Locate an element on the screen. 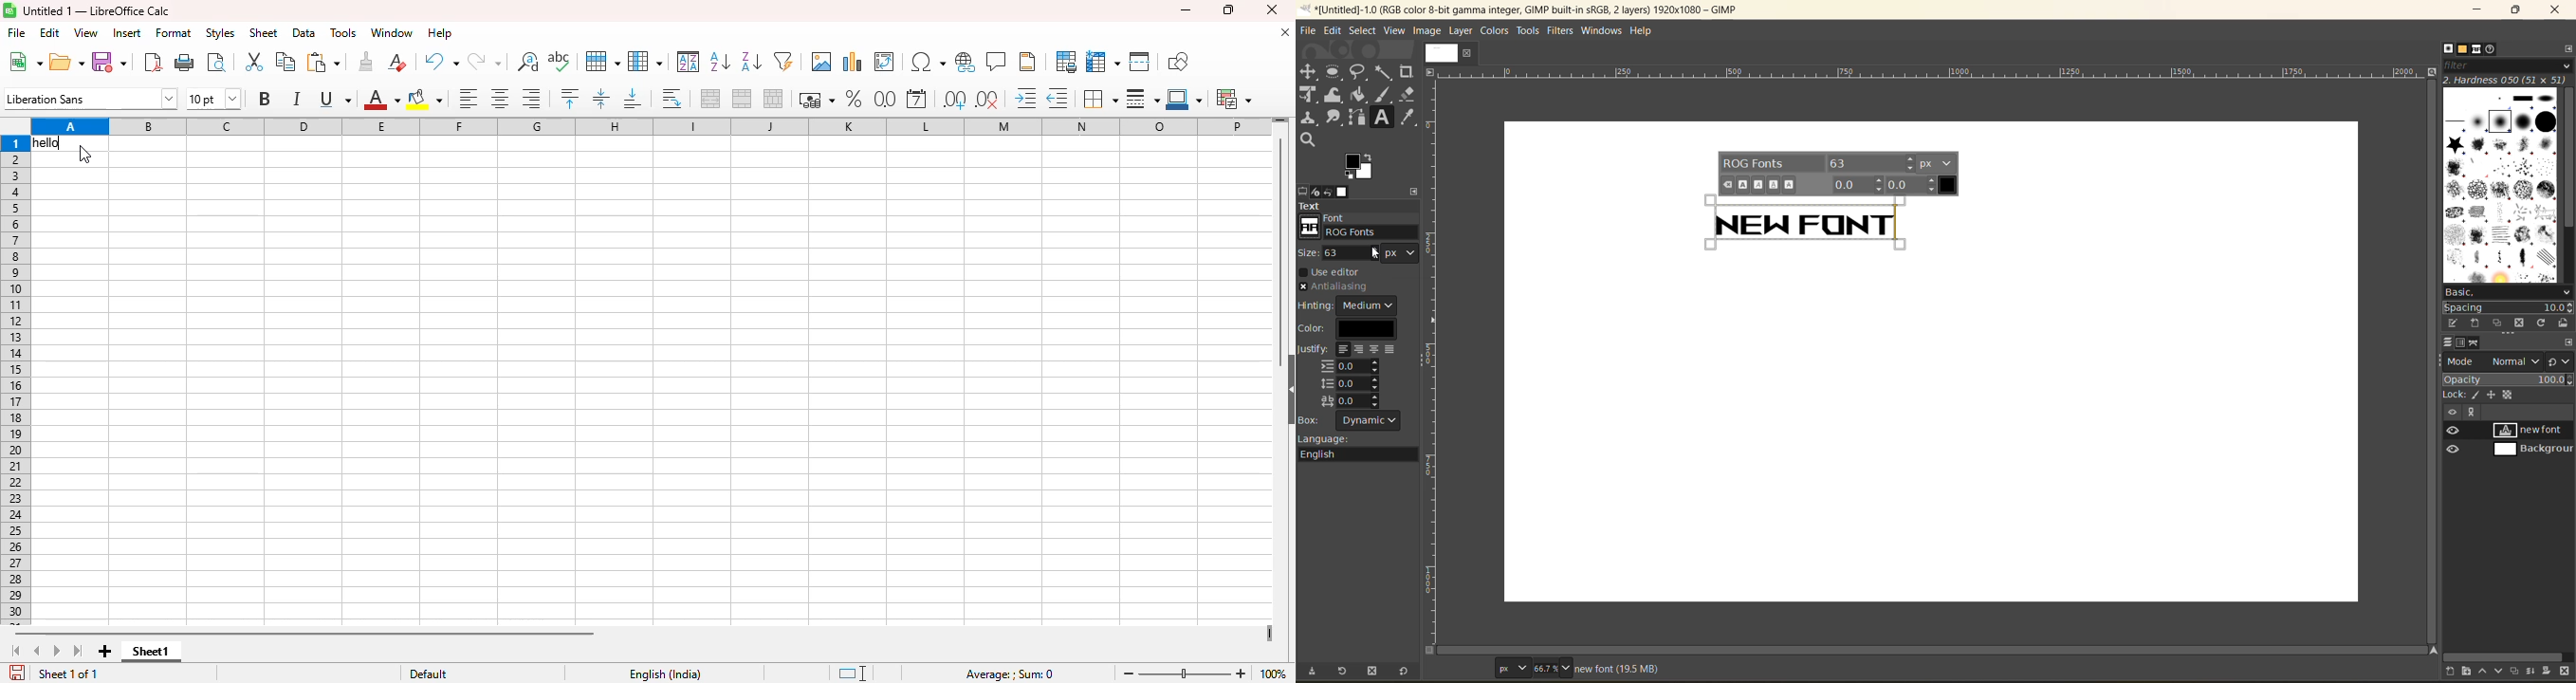 This screenshot has width=2576, height=700. new is located at coordinates (25, 61).